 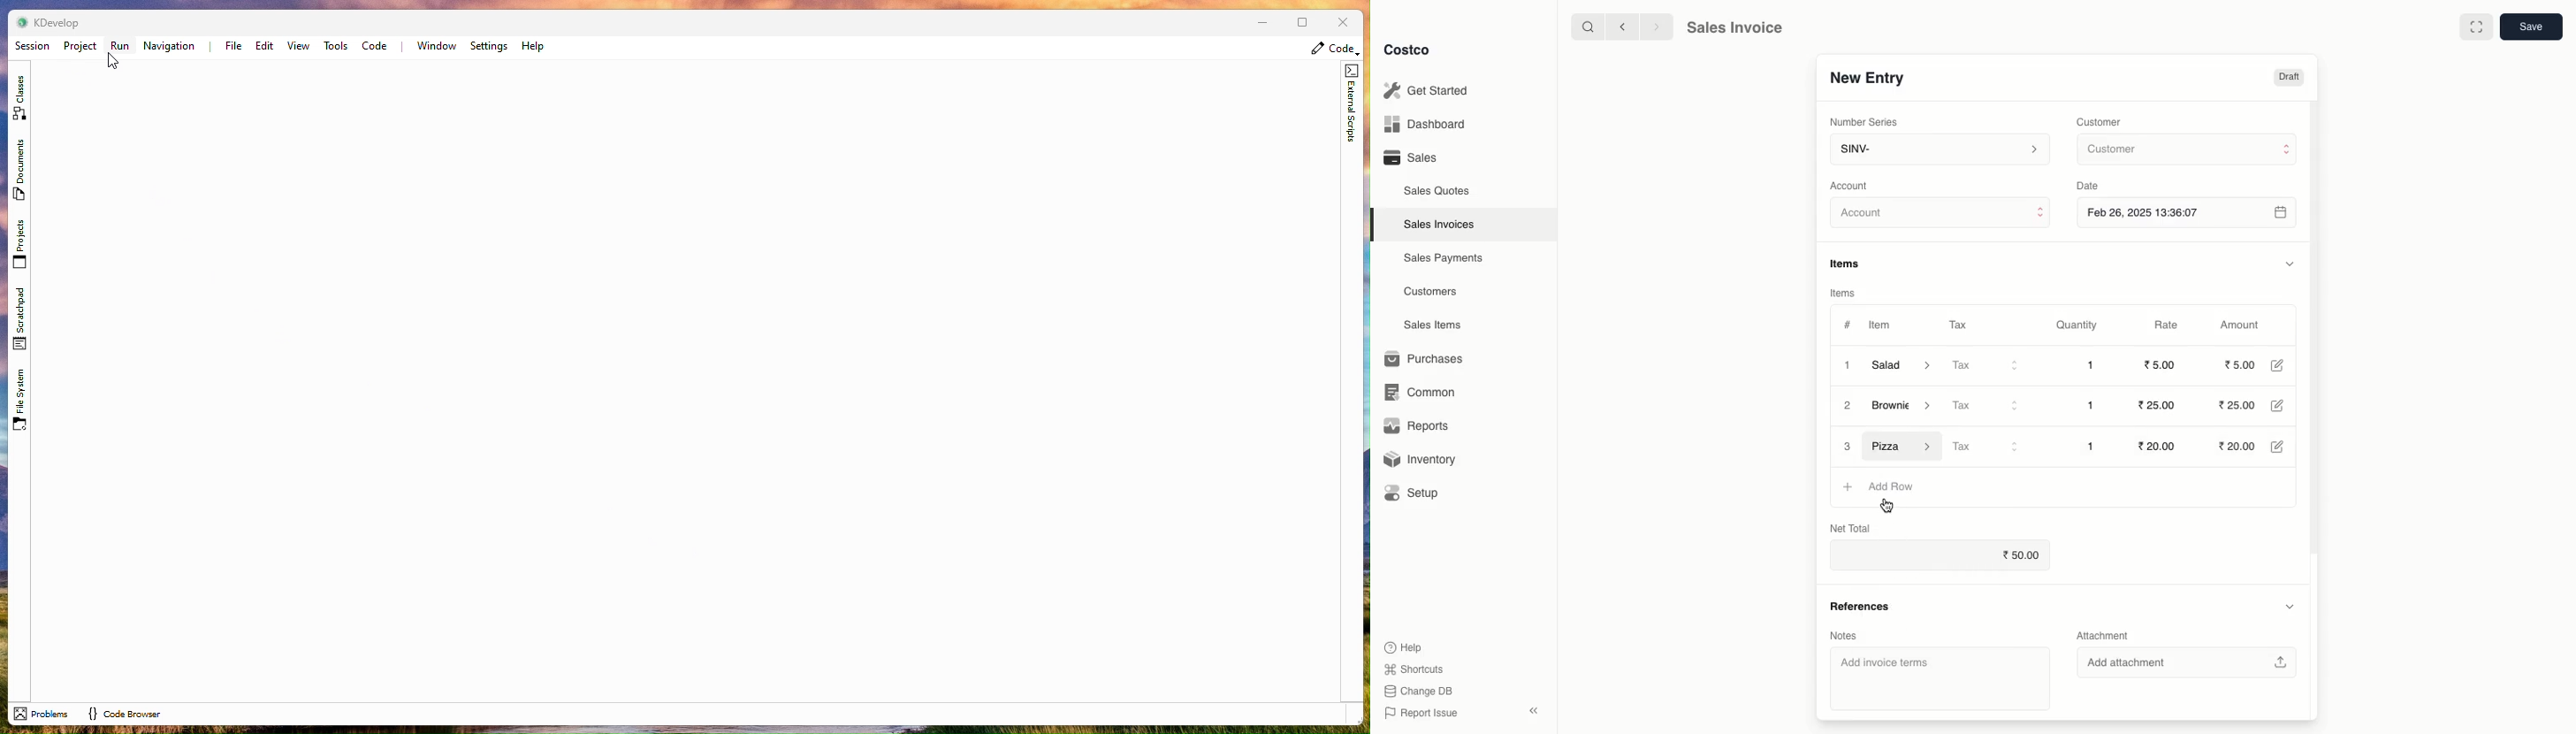 I want to click on Draft, so click(x=2289, y=78).